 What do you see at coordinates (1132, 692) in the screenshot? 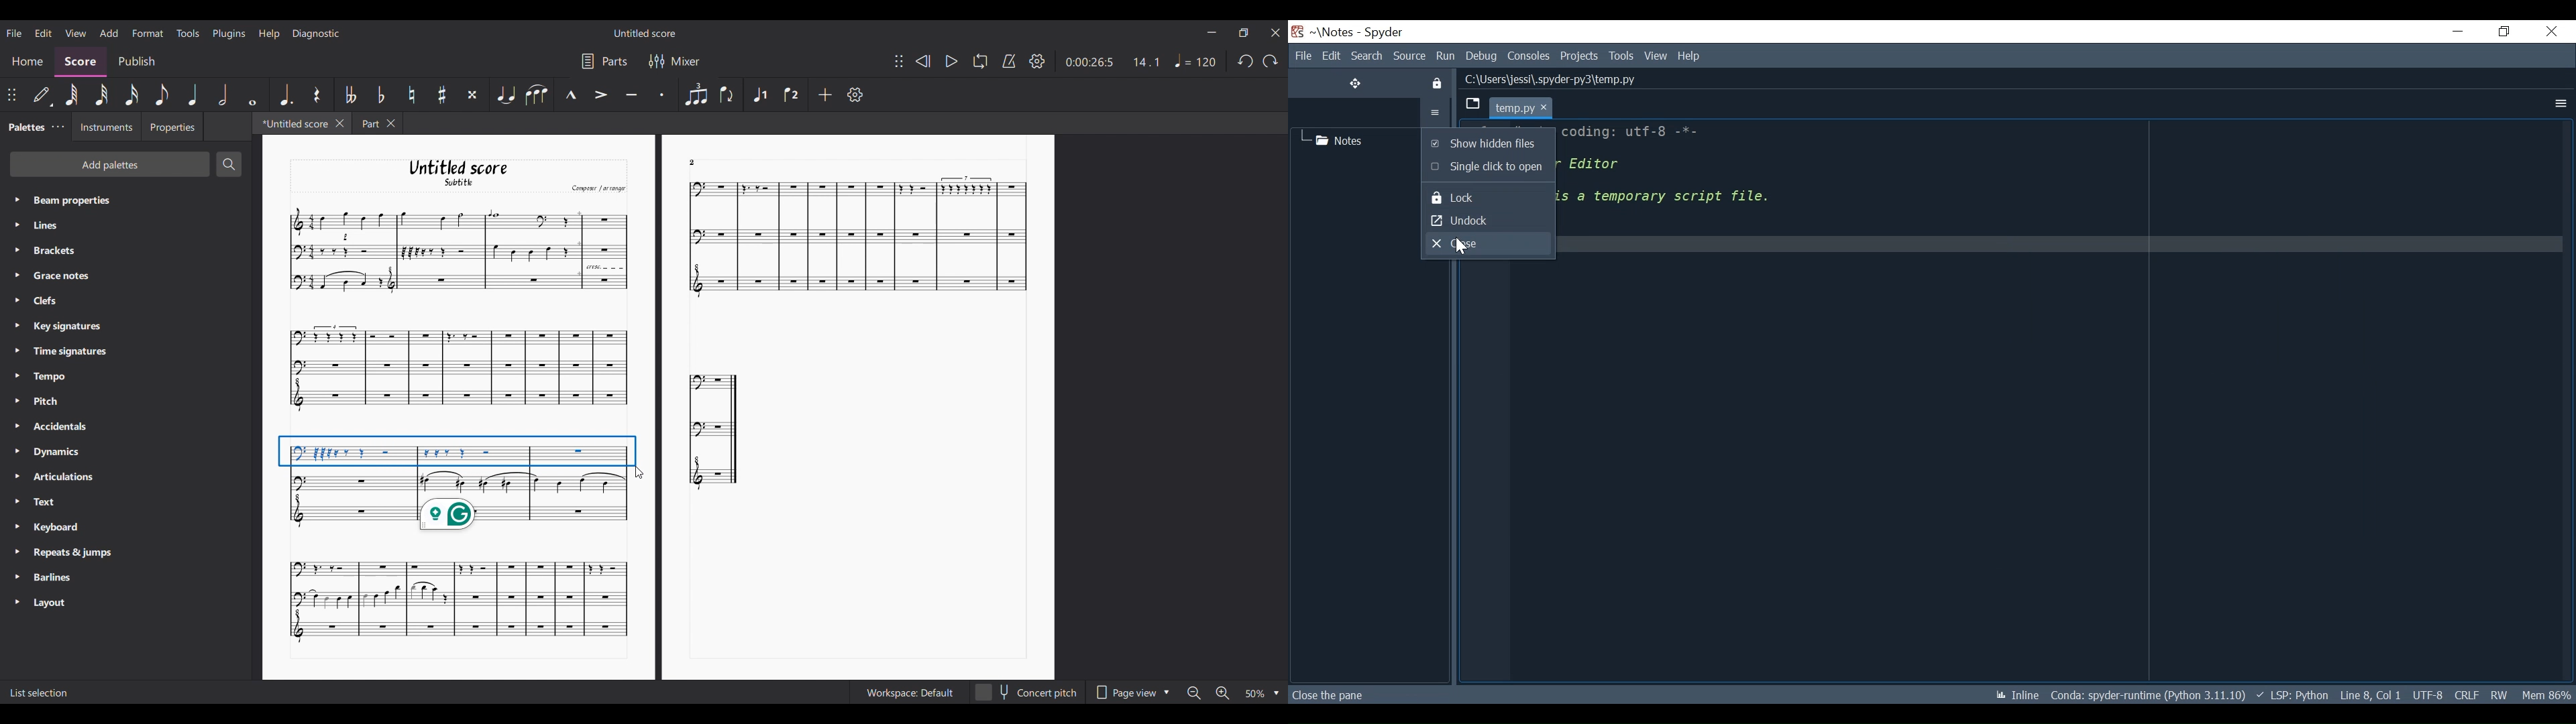
I see `Page view ` at bounding box center [1132, 692].